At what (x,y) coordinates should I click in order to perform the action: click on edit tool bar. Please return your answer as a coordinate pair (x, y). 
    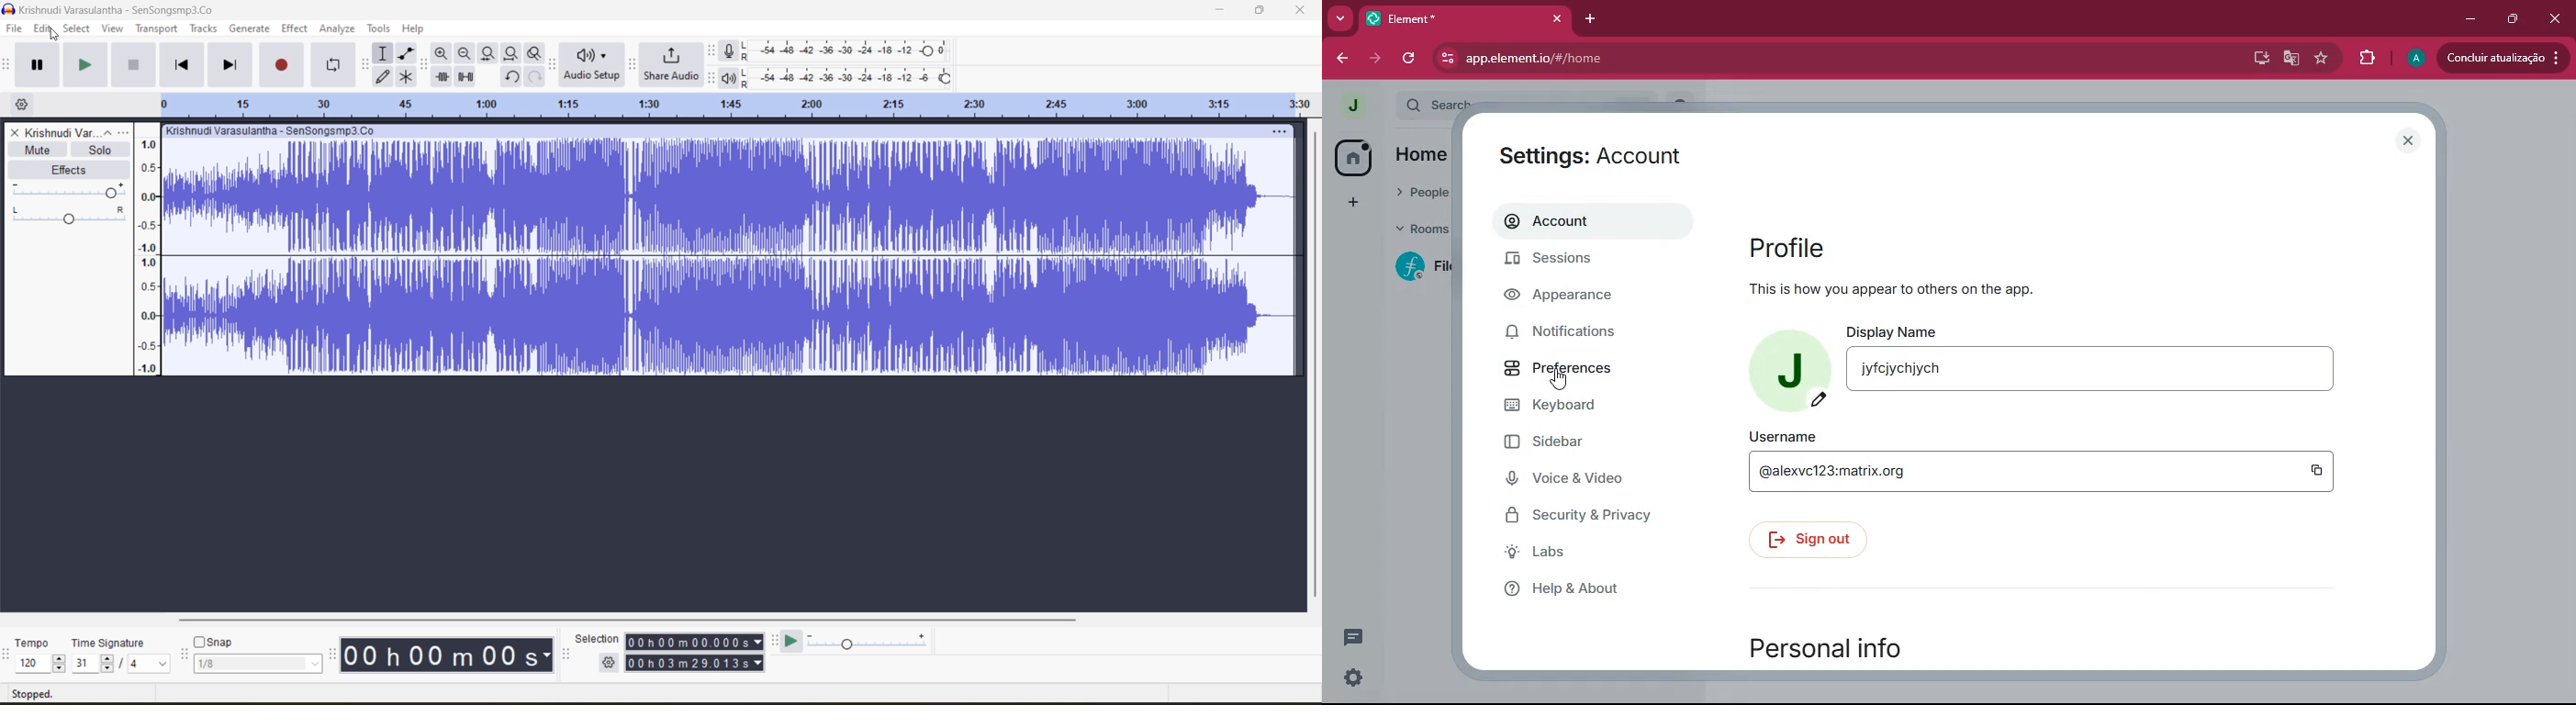
    Looking at the image, I should click on (423, 64).